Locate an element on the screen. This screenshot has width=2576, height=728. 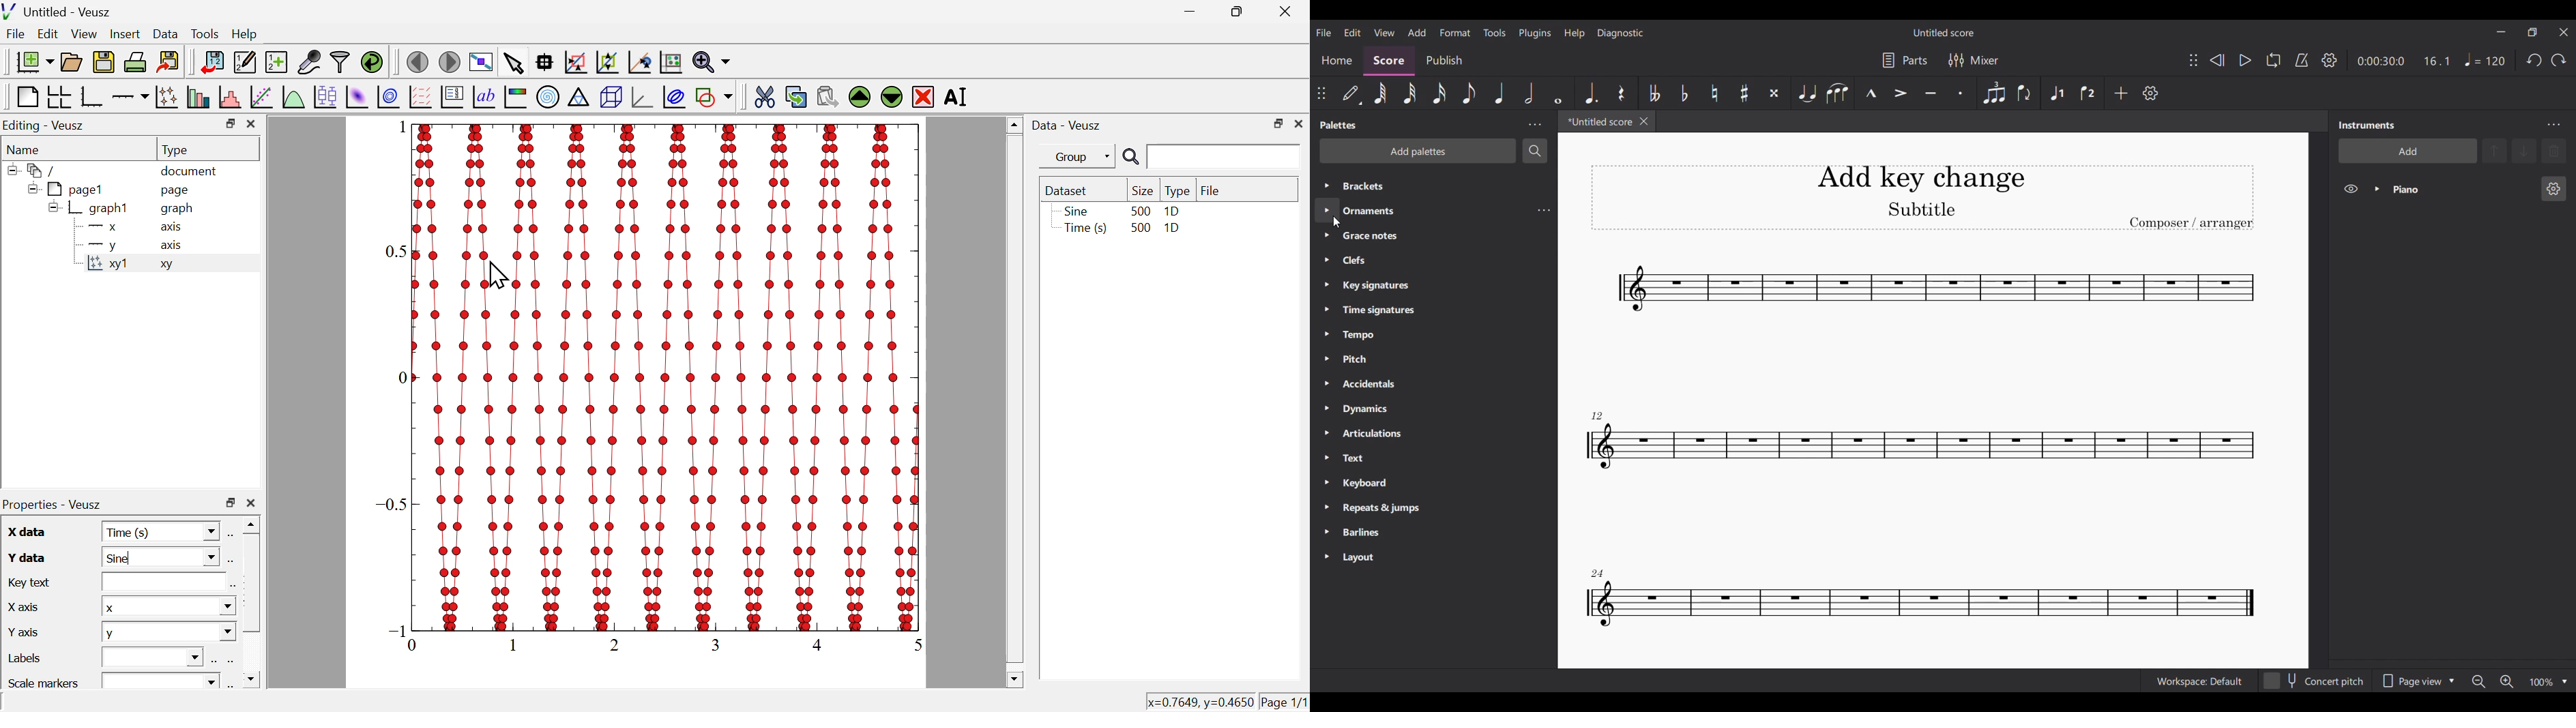
plot box plots is located at coordinates (324, 95).